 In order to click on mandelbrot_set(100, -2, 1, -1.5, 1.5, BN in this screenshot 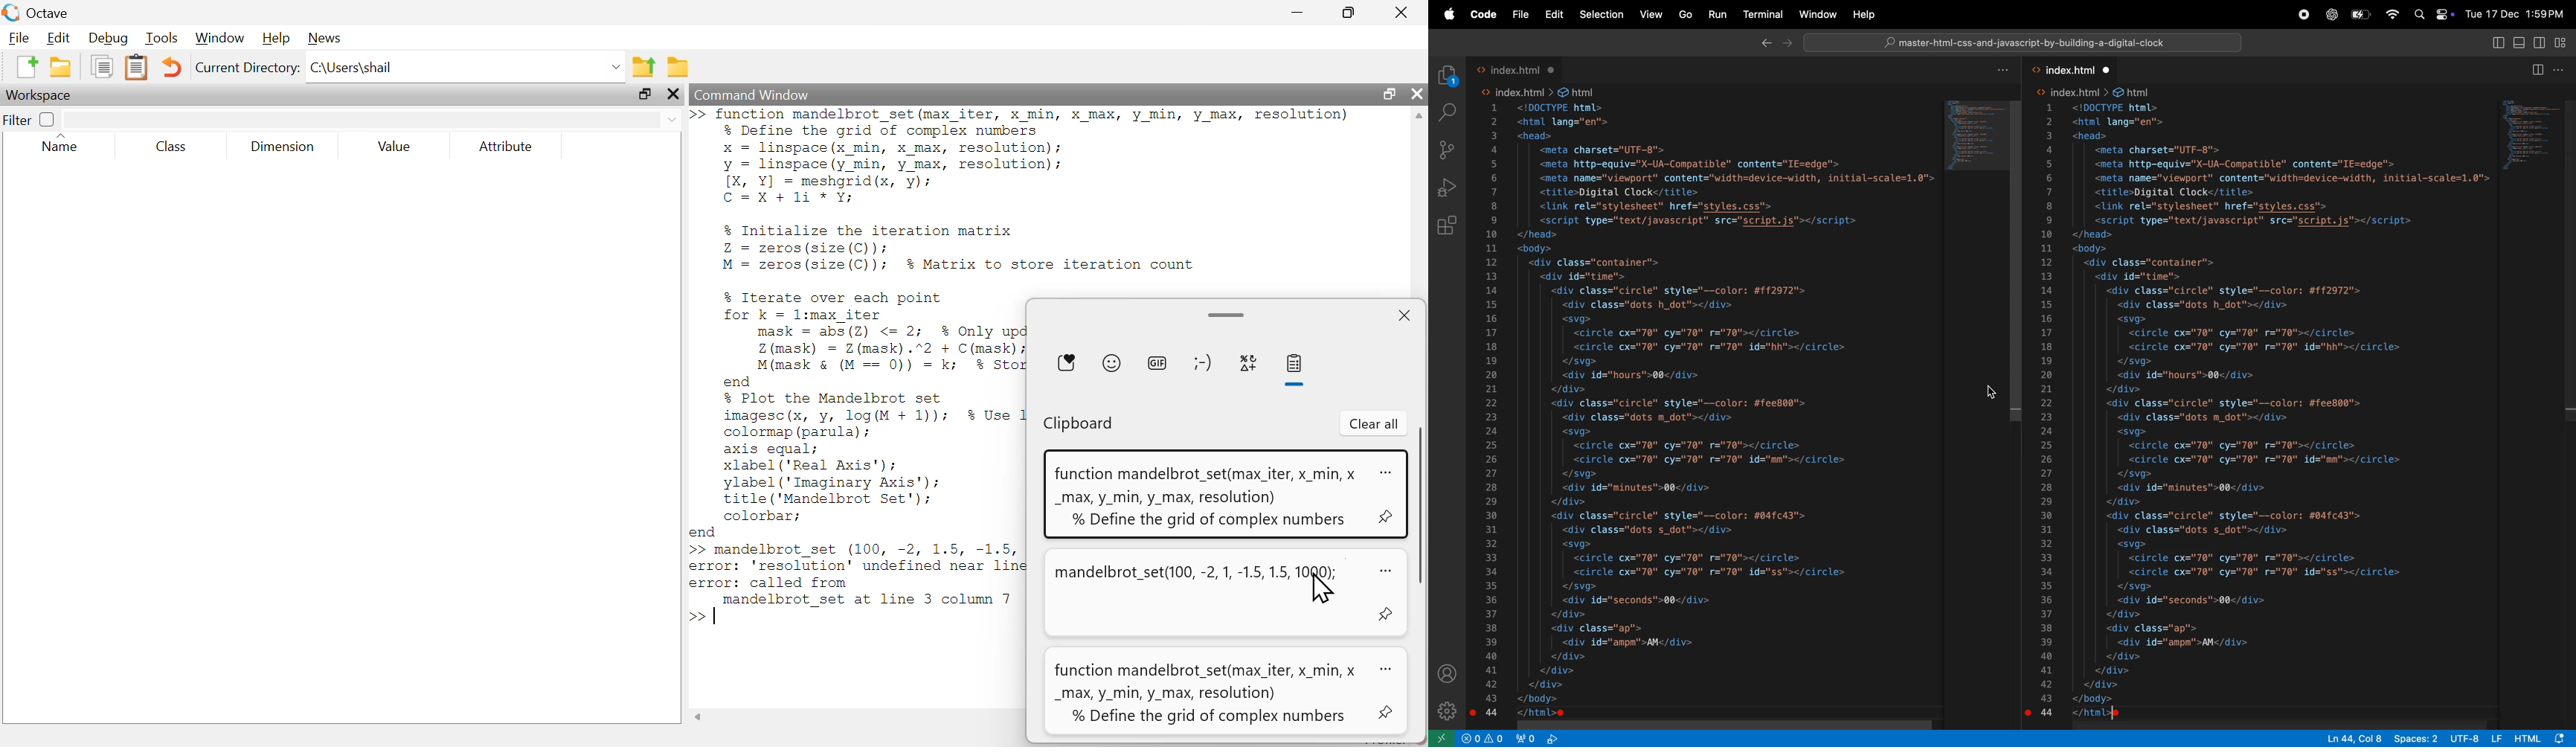, I will do `click(1198, 591)`.